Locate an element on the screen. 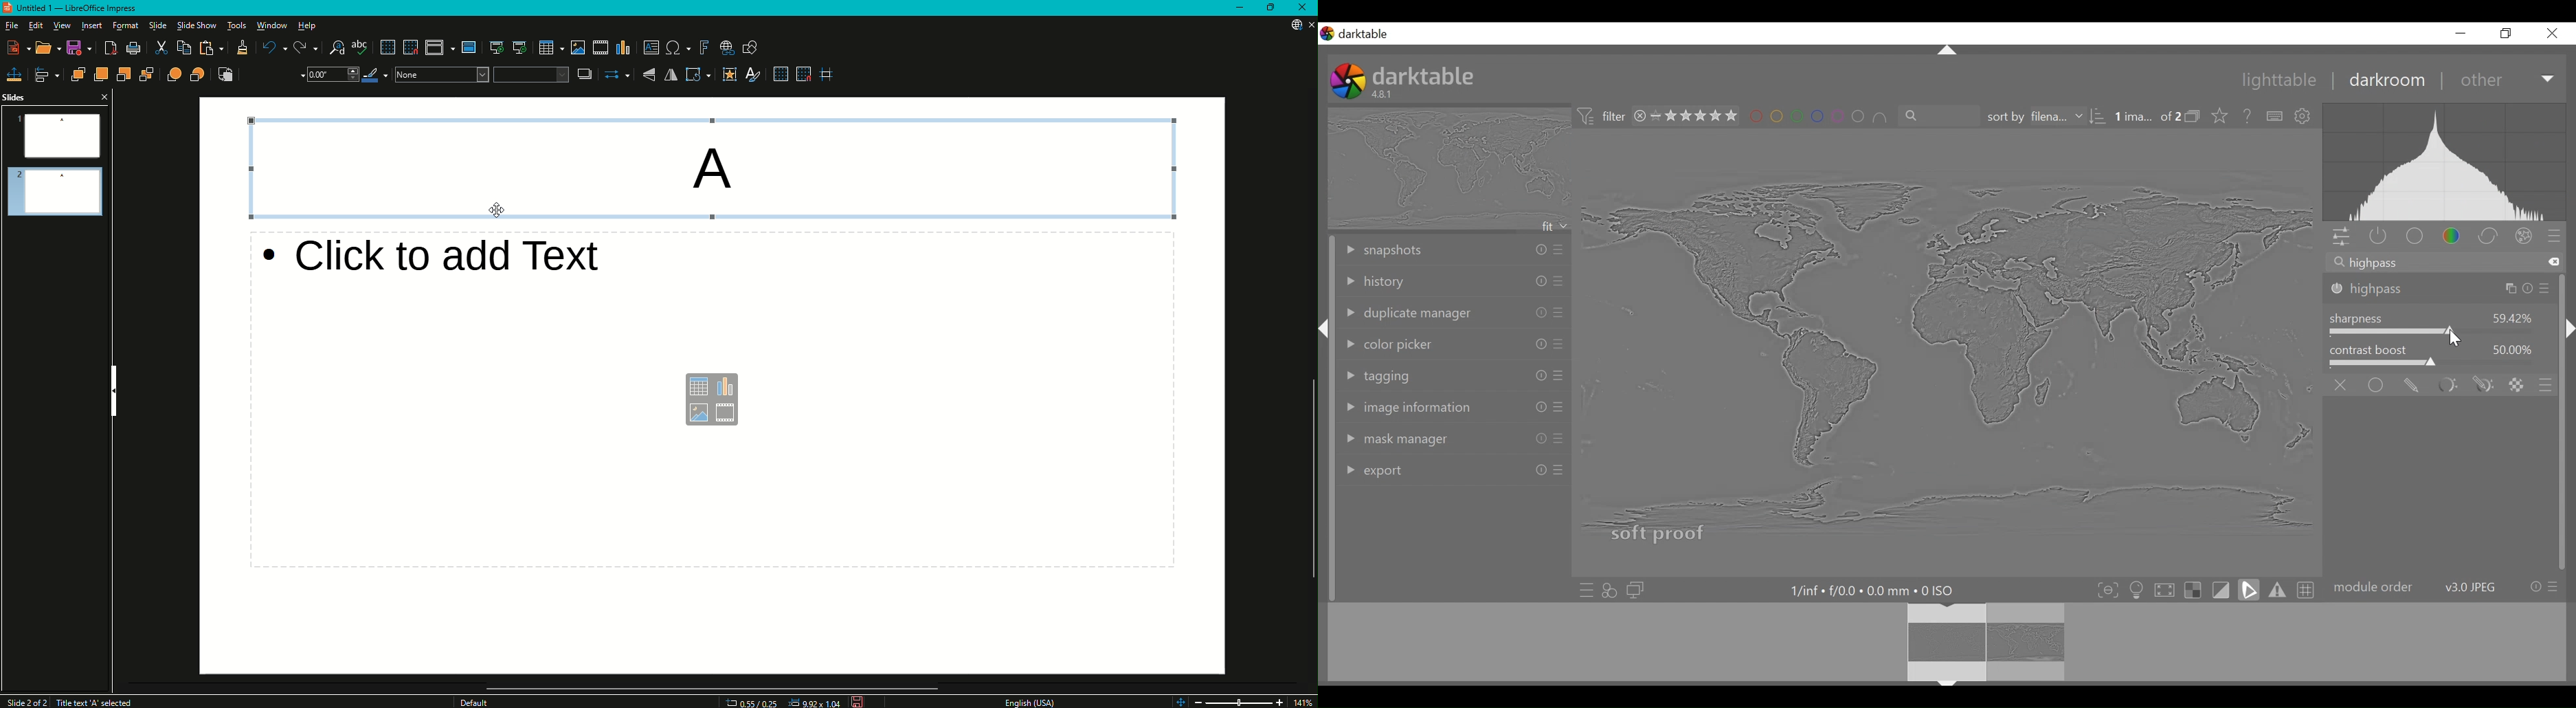 Image resolution: width=2576 pixels, height=728 pixels.  is located at coordinates (477, 703).